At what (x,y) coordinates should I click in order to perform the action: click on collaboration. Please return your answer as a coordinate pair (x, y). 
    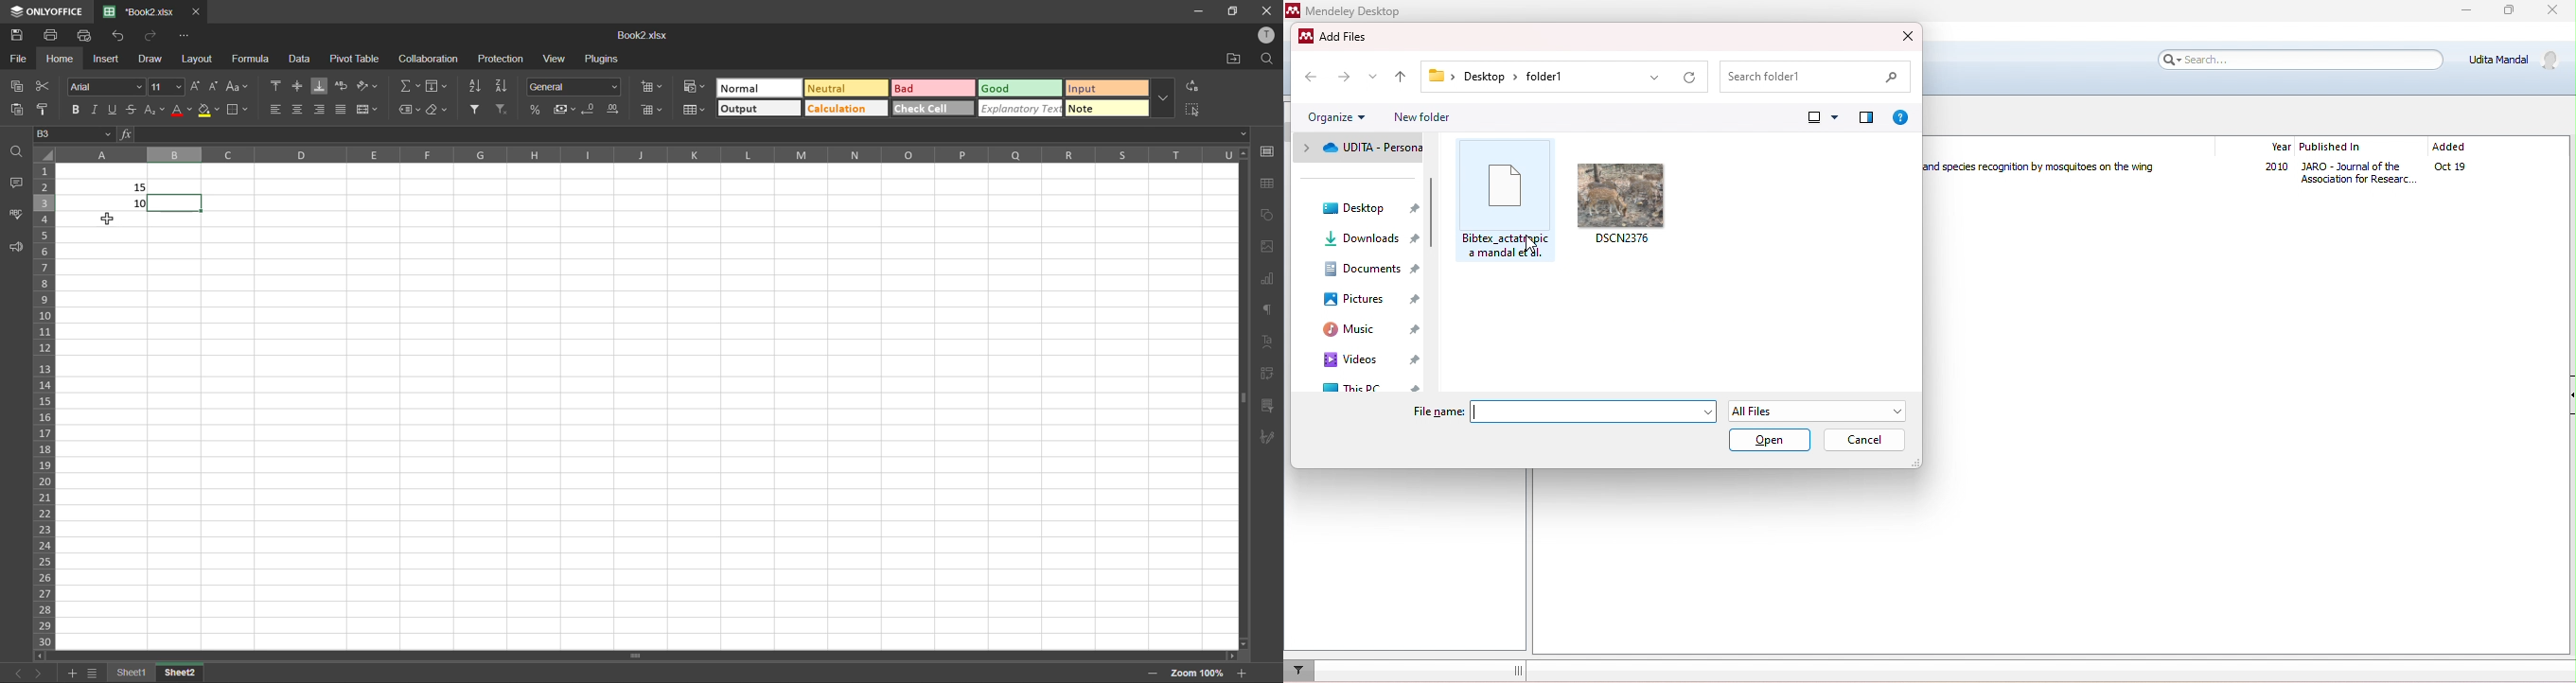
    Looking at the image, I should click on (427, 59).